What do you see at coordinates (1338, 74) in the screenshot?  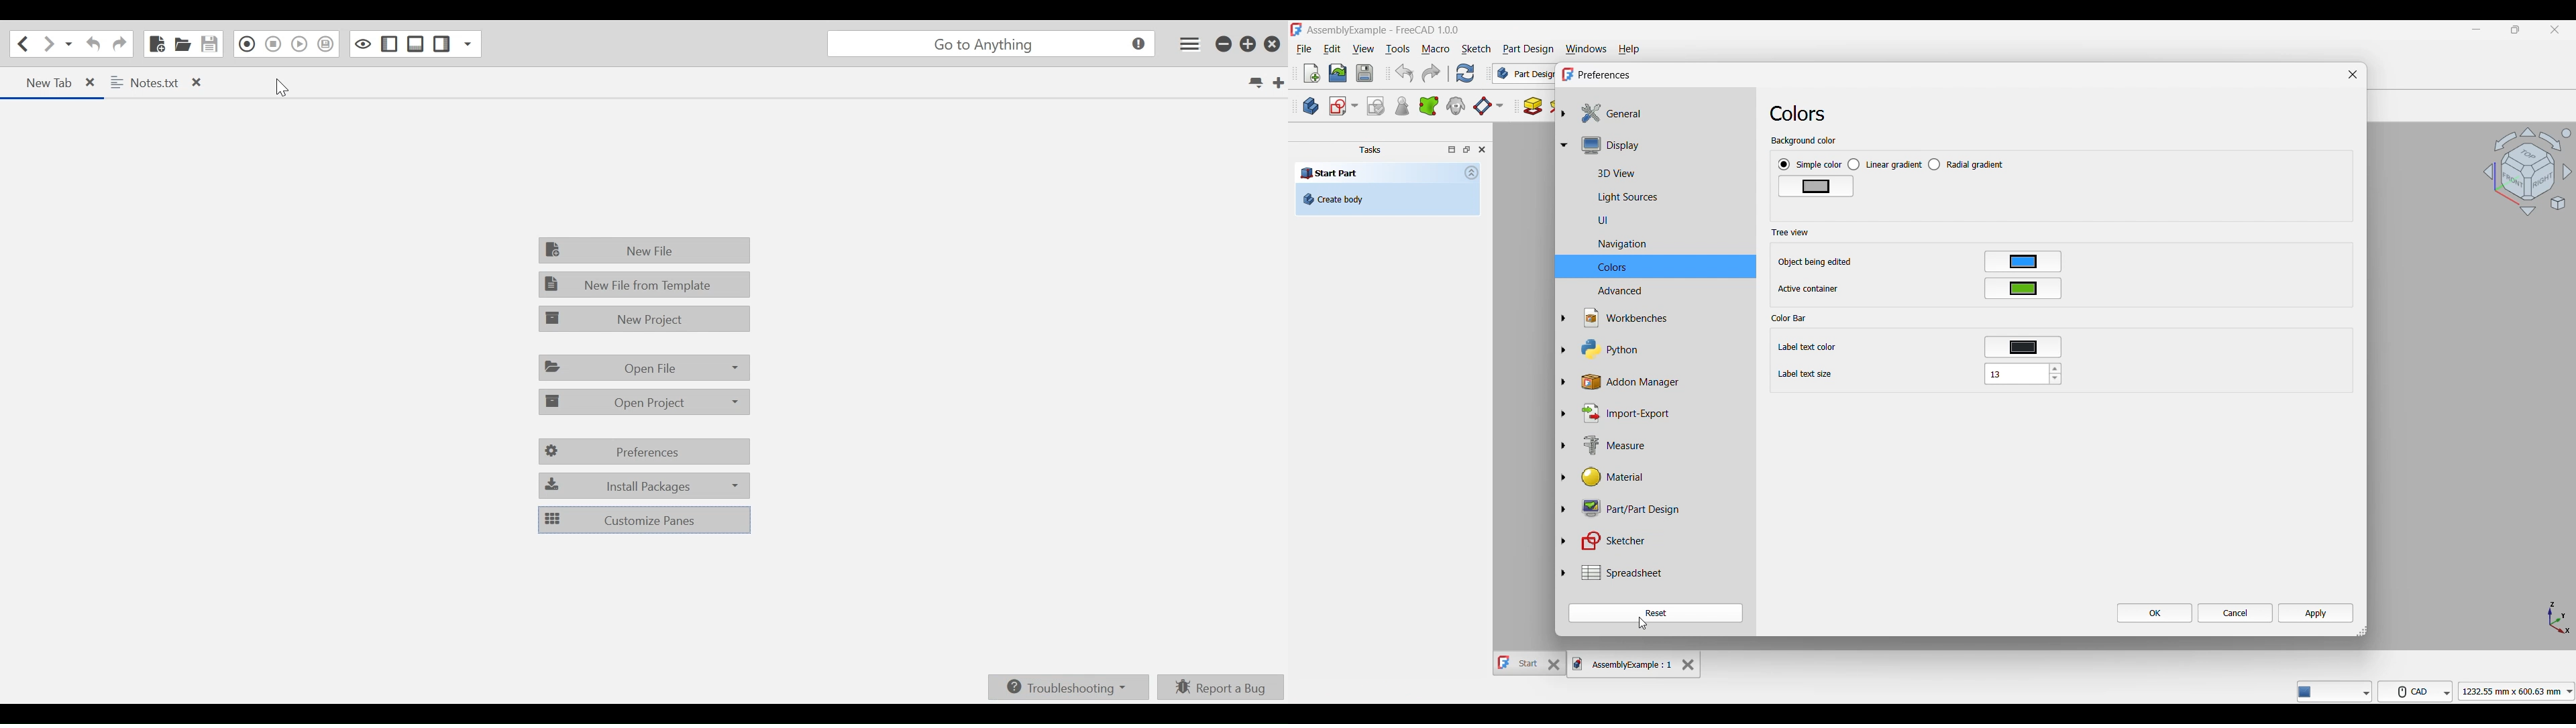 I see `Open` at bounding box center [1338, 74].